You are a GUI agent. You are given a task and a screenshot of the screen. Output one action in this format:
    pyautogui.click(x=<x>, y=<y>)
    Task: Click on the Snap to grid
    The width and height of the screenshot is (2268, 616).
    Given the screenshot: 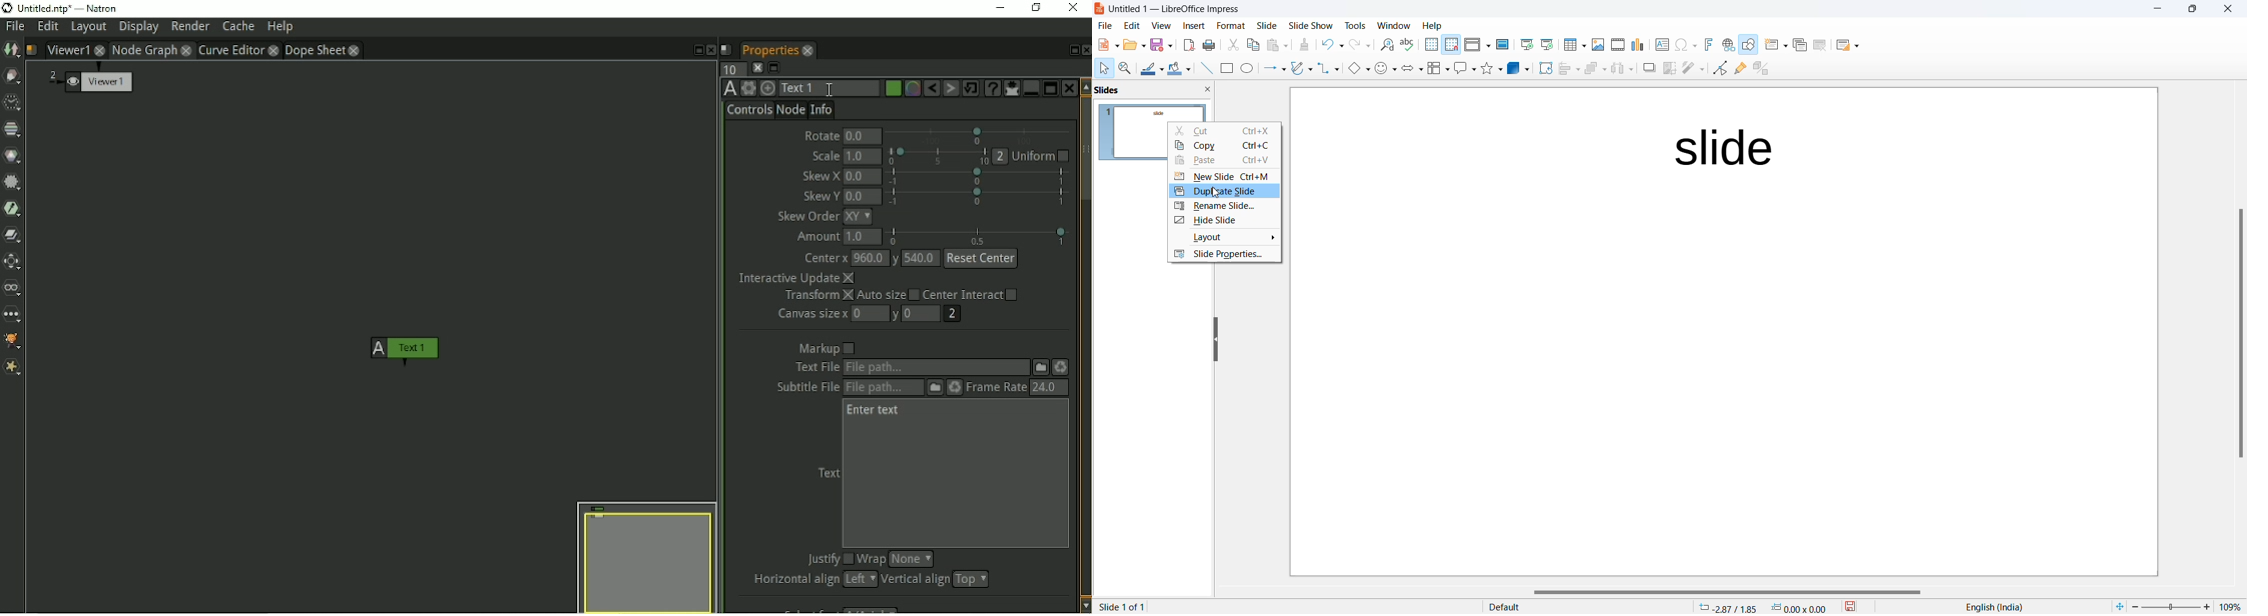 What is the action you would take?
    pyautogui.click(x=1452, y=45)
    